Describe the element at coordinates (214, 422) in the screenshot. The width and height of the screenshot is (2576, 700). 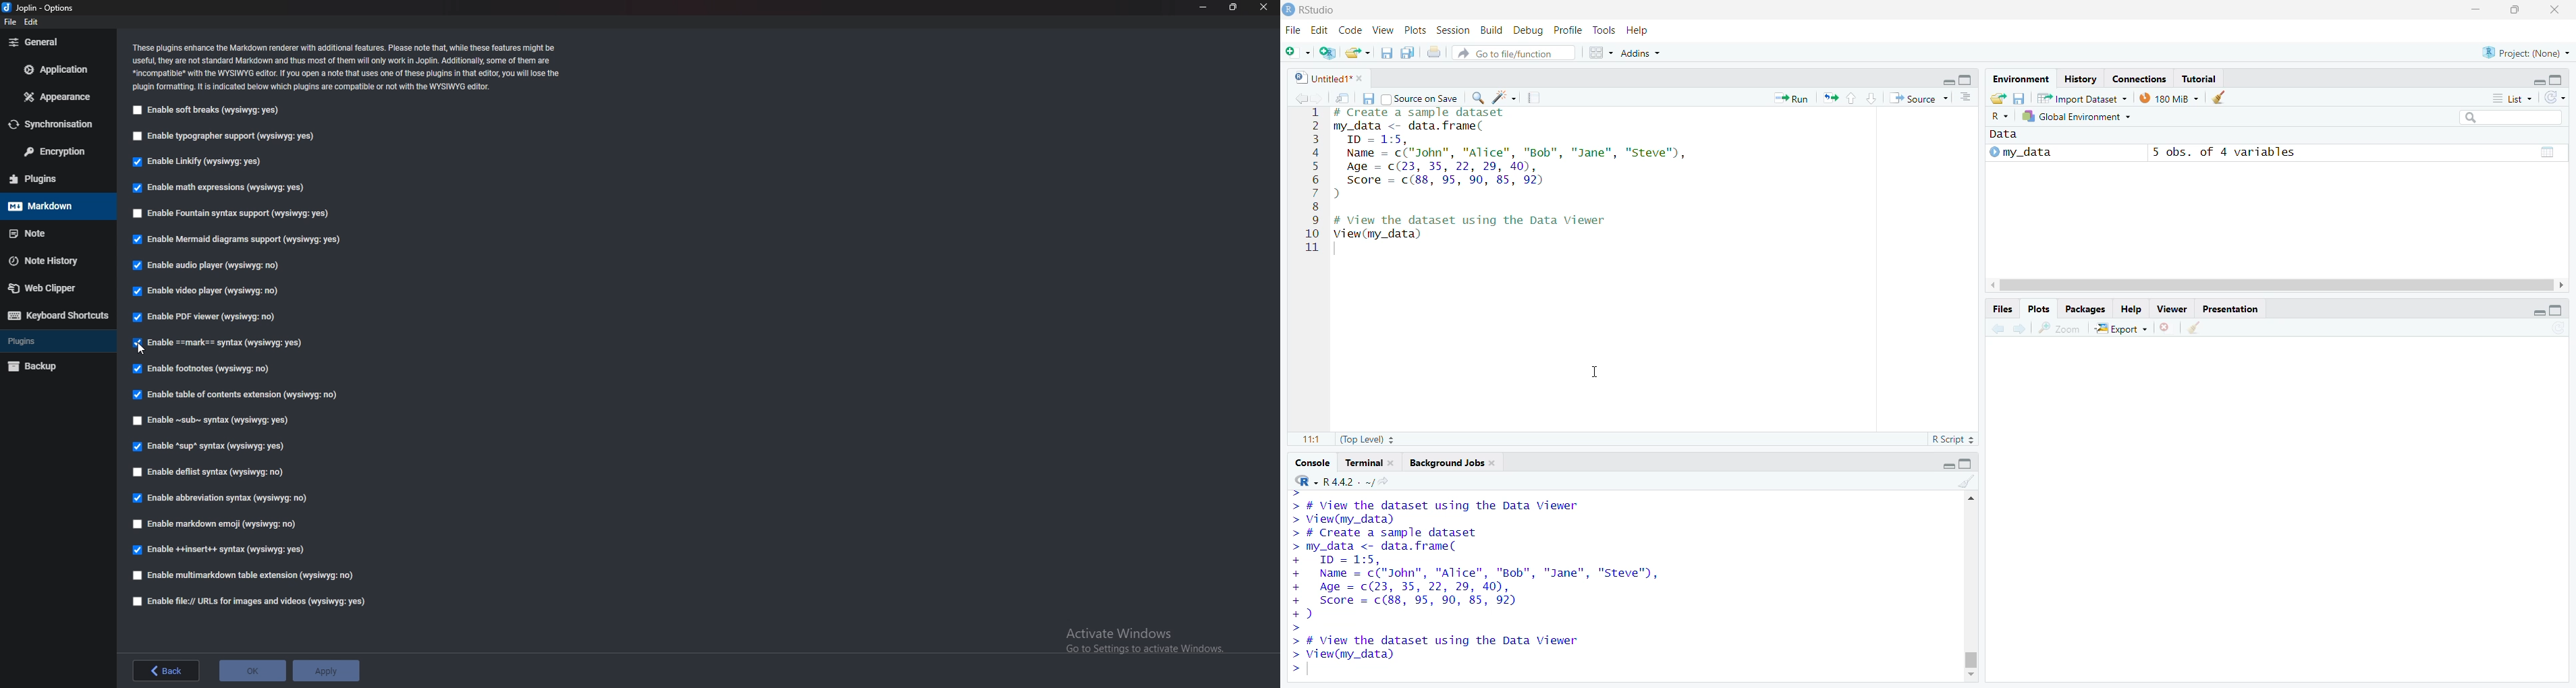
I see `Enable sub syntax` at that location.